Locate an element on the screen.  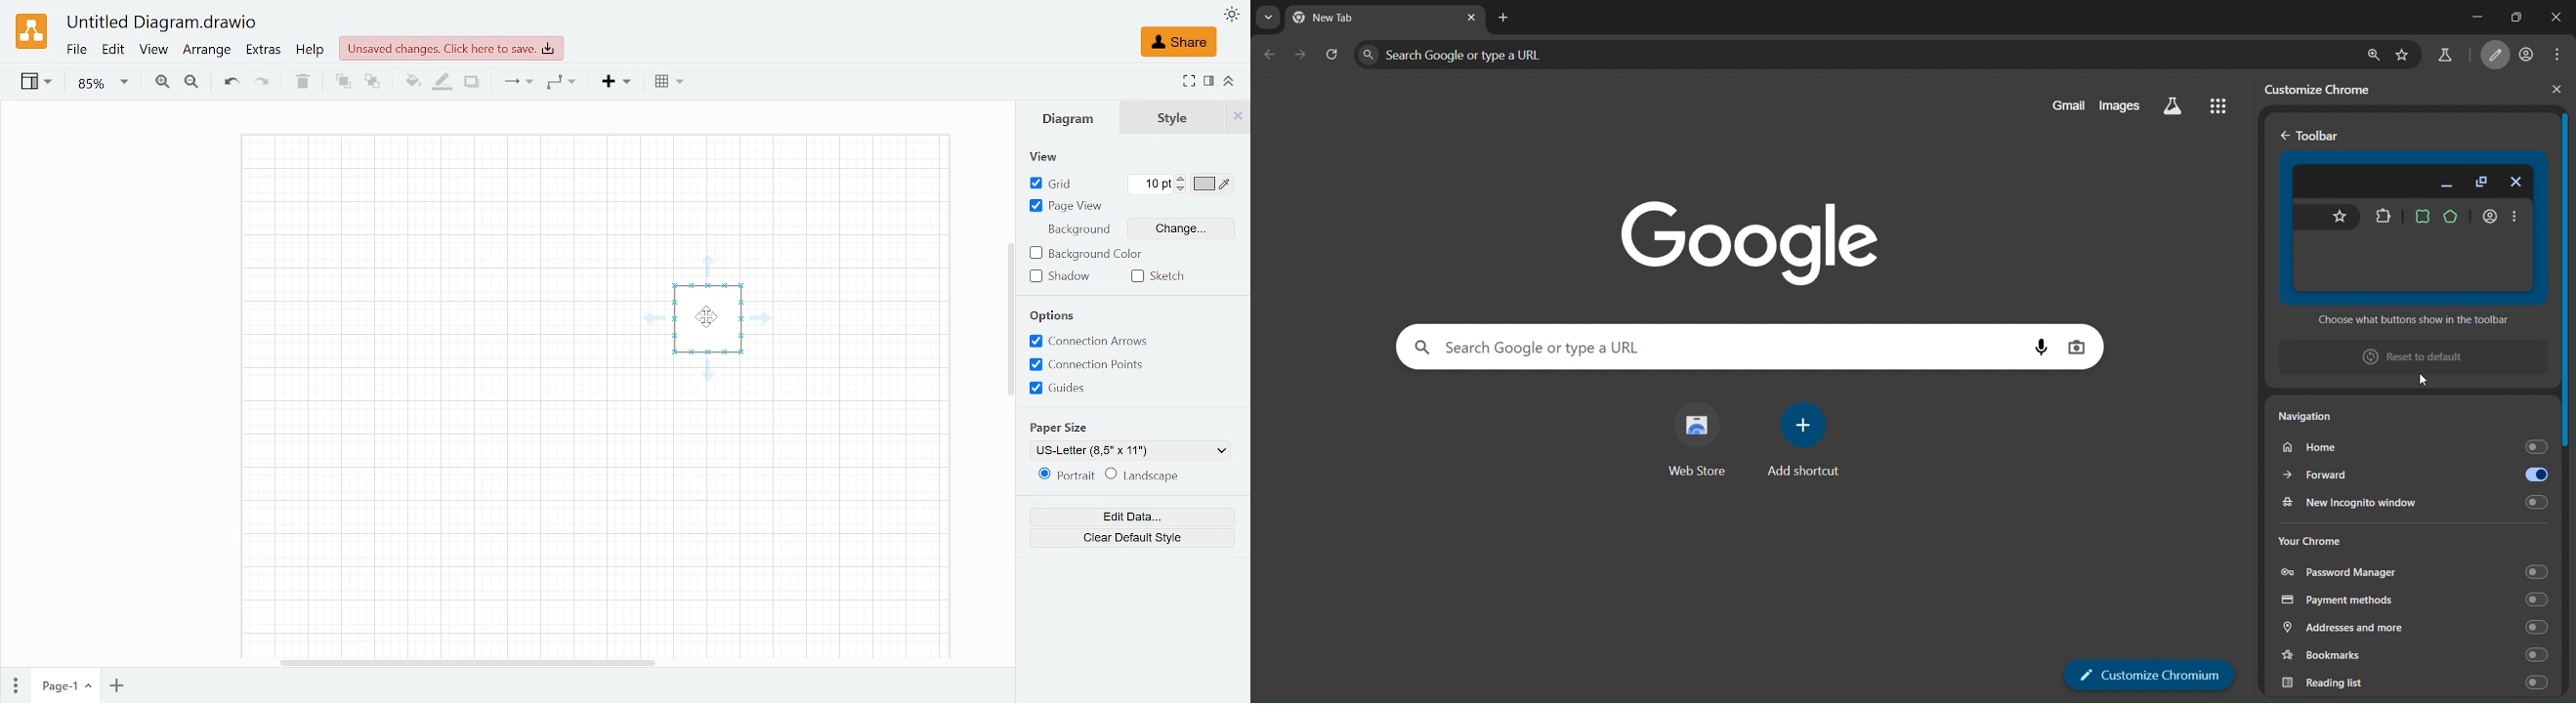
Fullscreen is located at coordinates (1188, 83).